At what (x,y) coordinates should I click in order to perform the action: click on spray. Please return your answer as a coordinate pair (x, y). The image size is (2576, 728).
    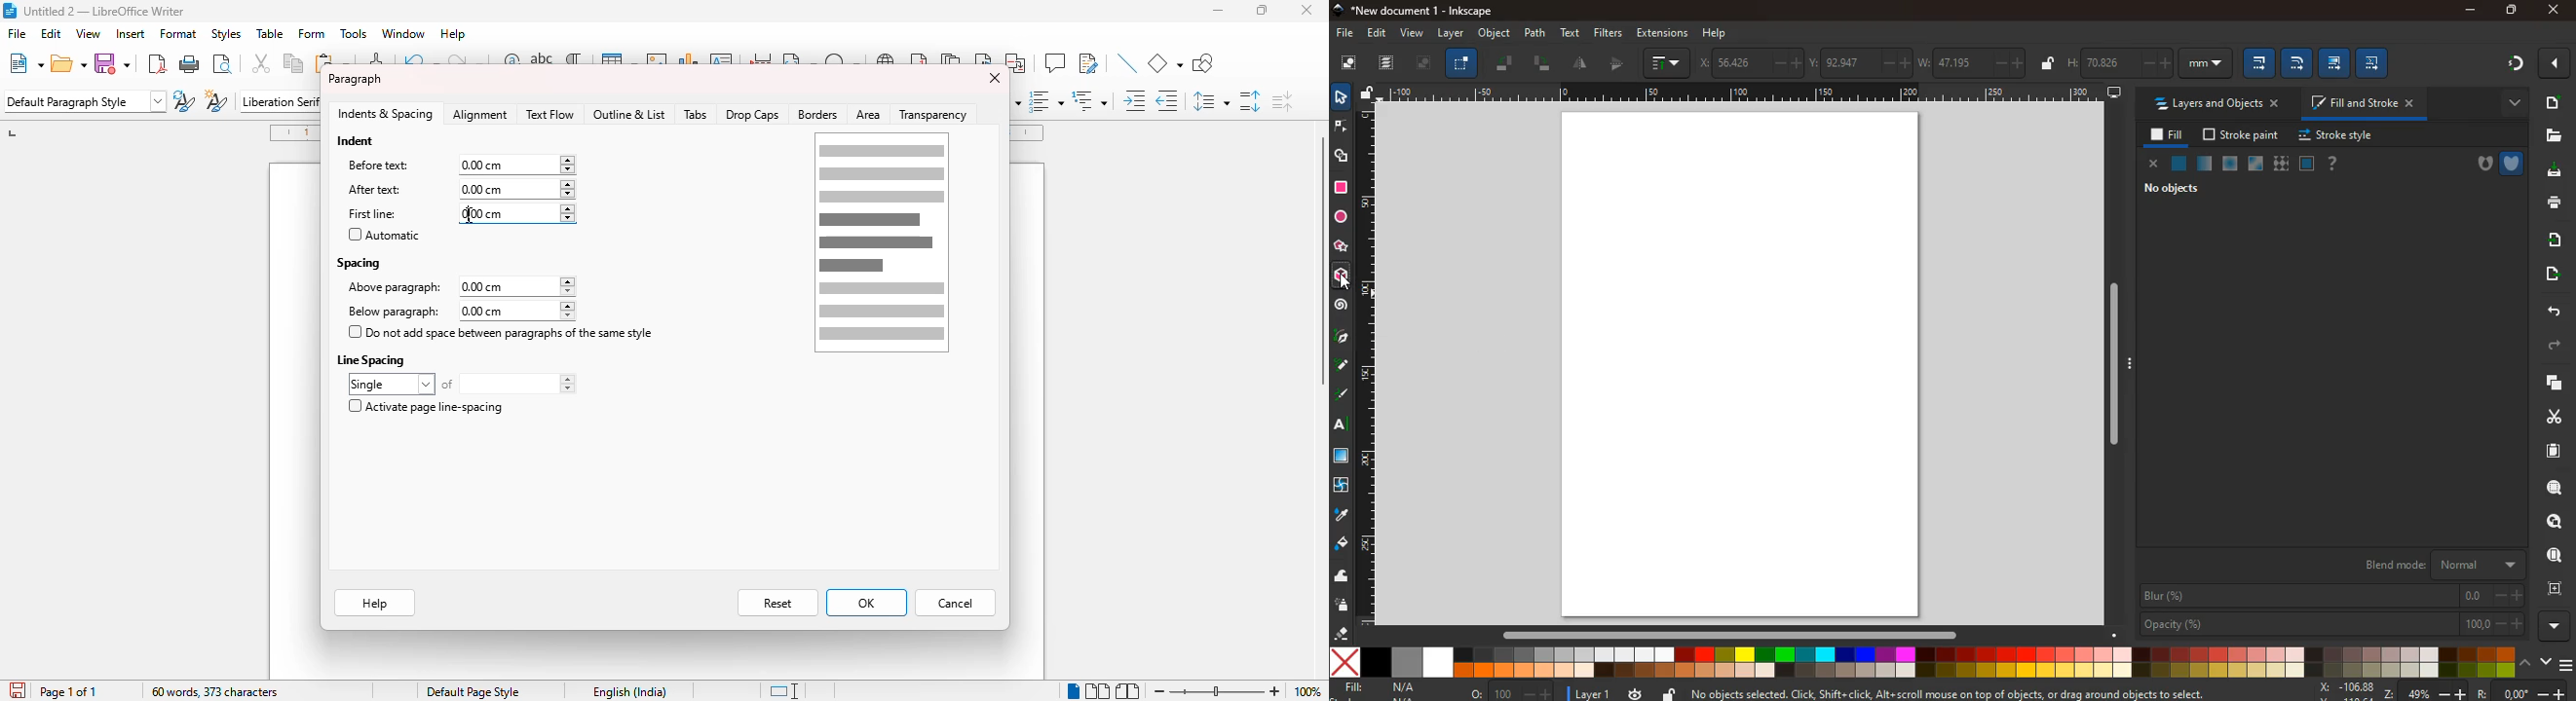
    Looking at the image, I should click on (1343, 606).